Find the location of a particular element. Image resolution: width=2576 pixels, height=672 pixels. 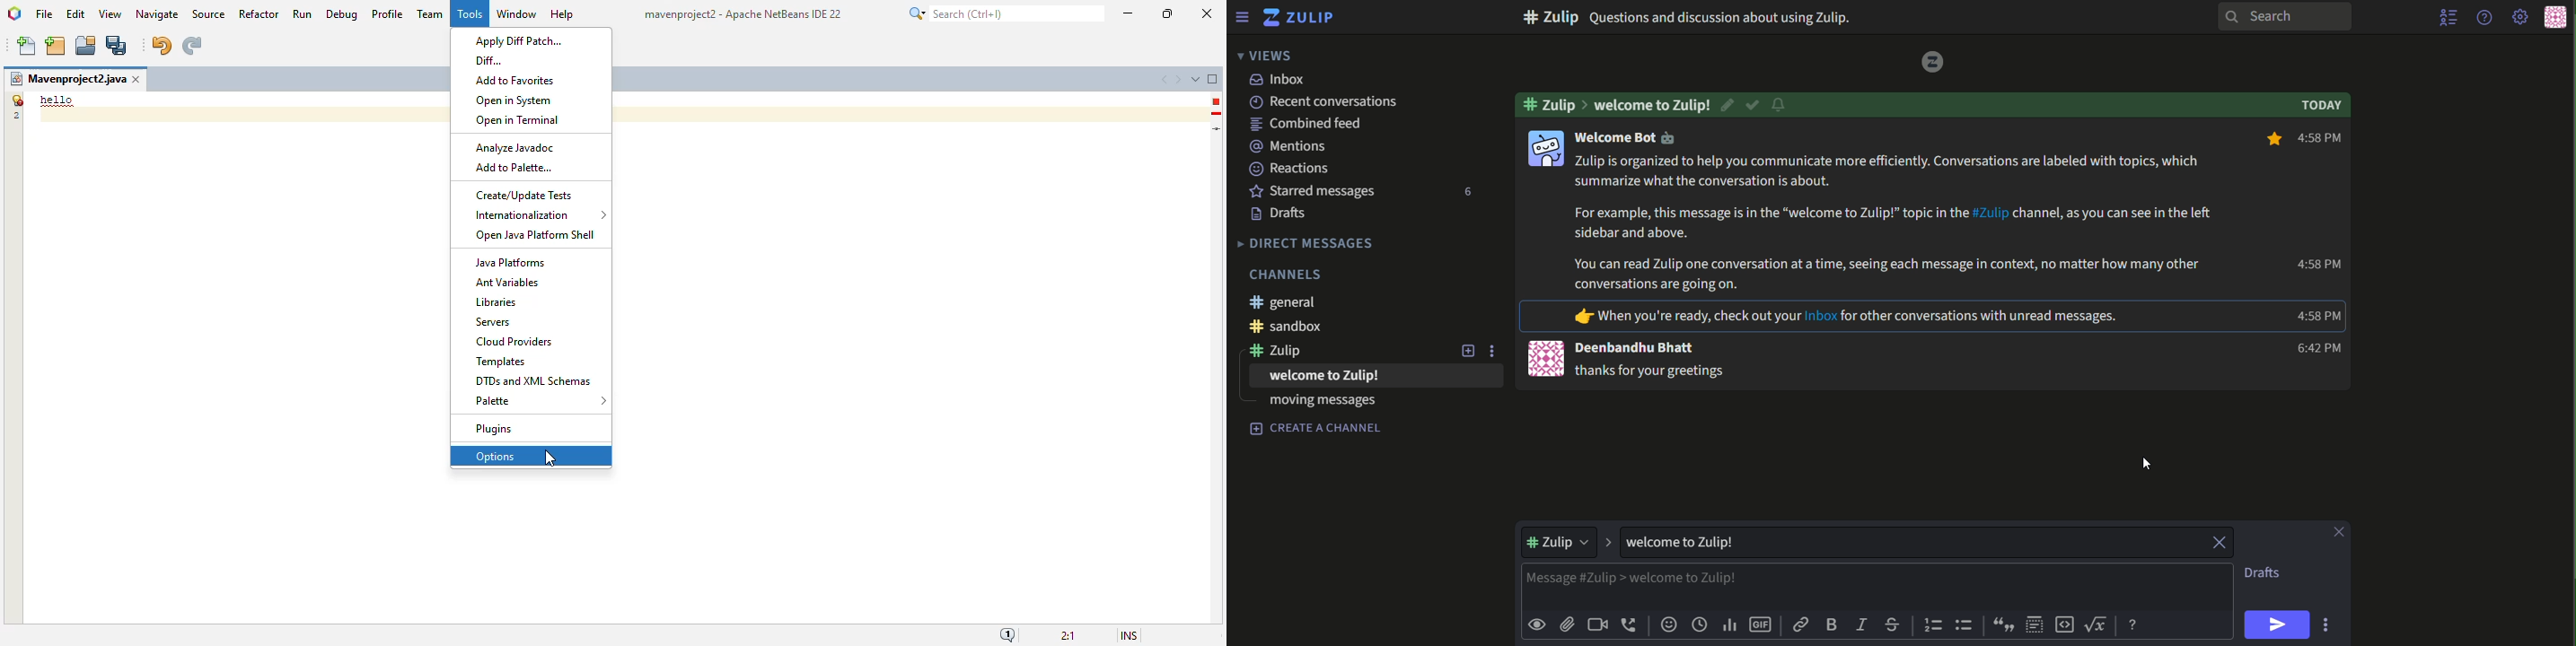

text is located at coordinates (1318, 405).